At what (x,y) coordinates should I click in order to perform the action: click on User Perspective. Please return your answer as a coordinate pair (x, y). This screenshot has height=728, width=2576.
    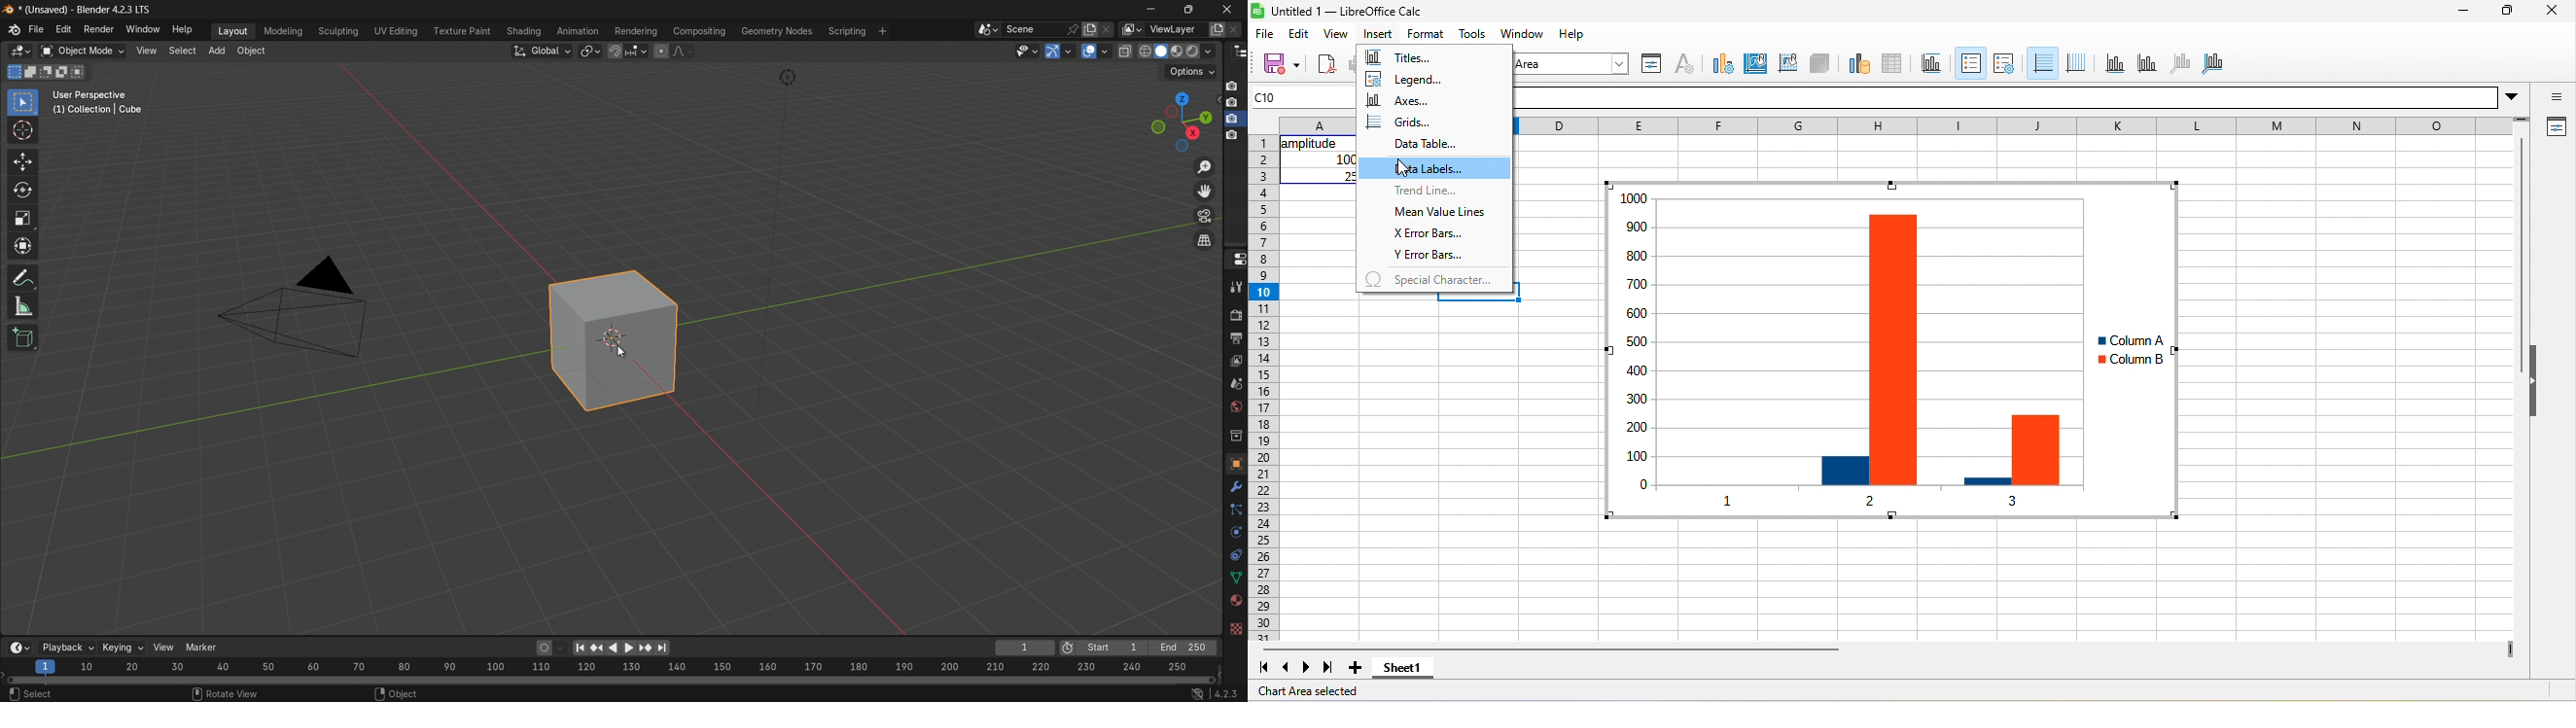
    Looking at the image, I should click on (101, 103).